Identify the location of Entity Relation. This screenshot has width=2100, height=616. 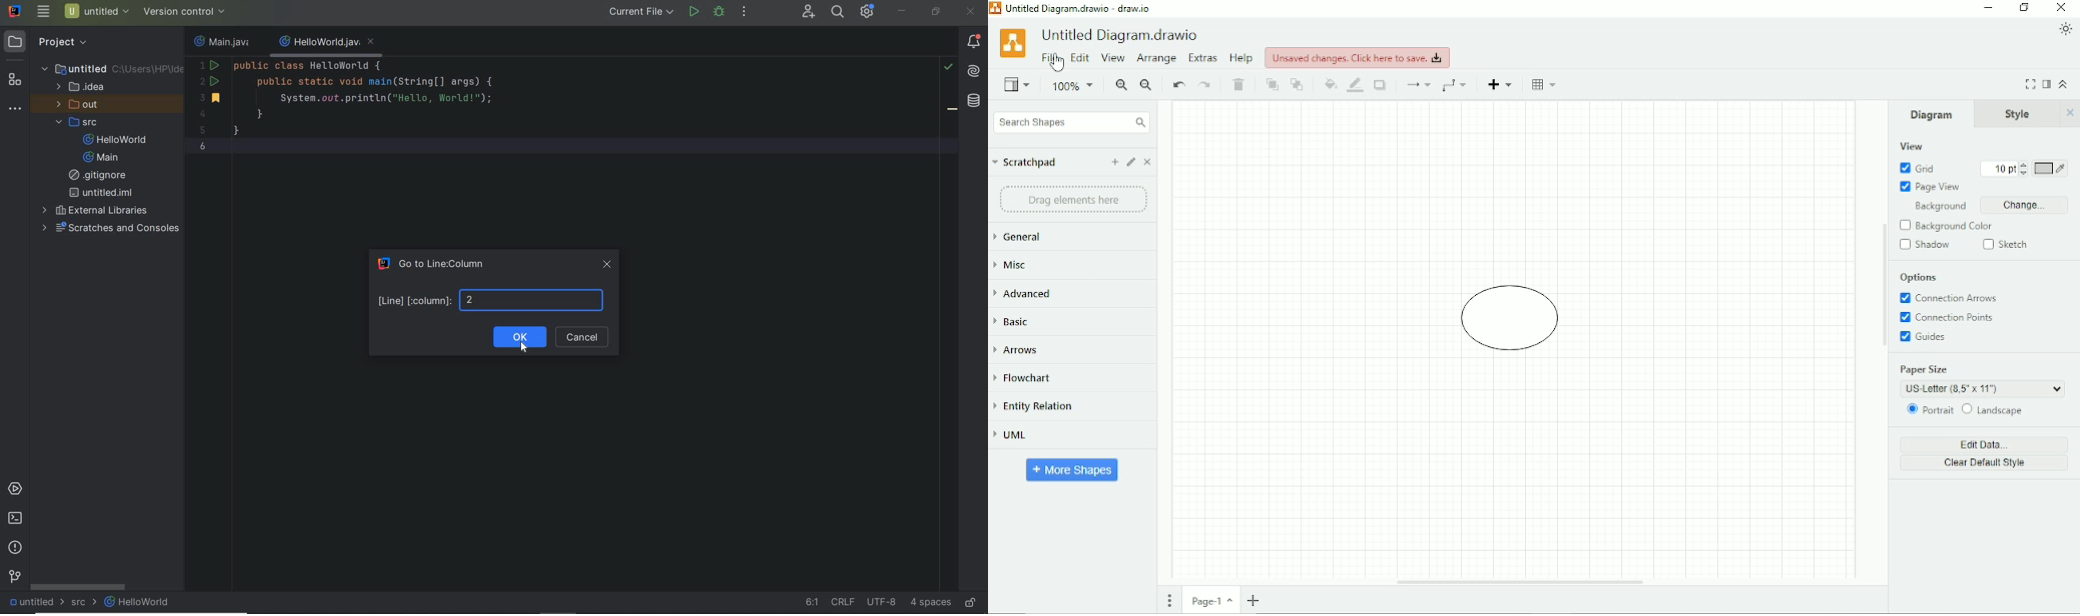
(1034, 406).